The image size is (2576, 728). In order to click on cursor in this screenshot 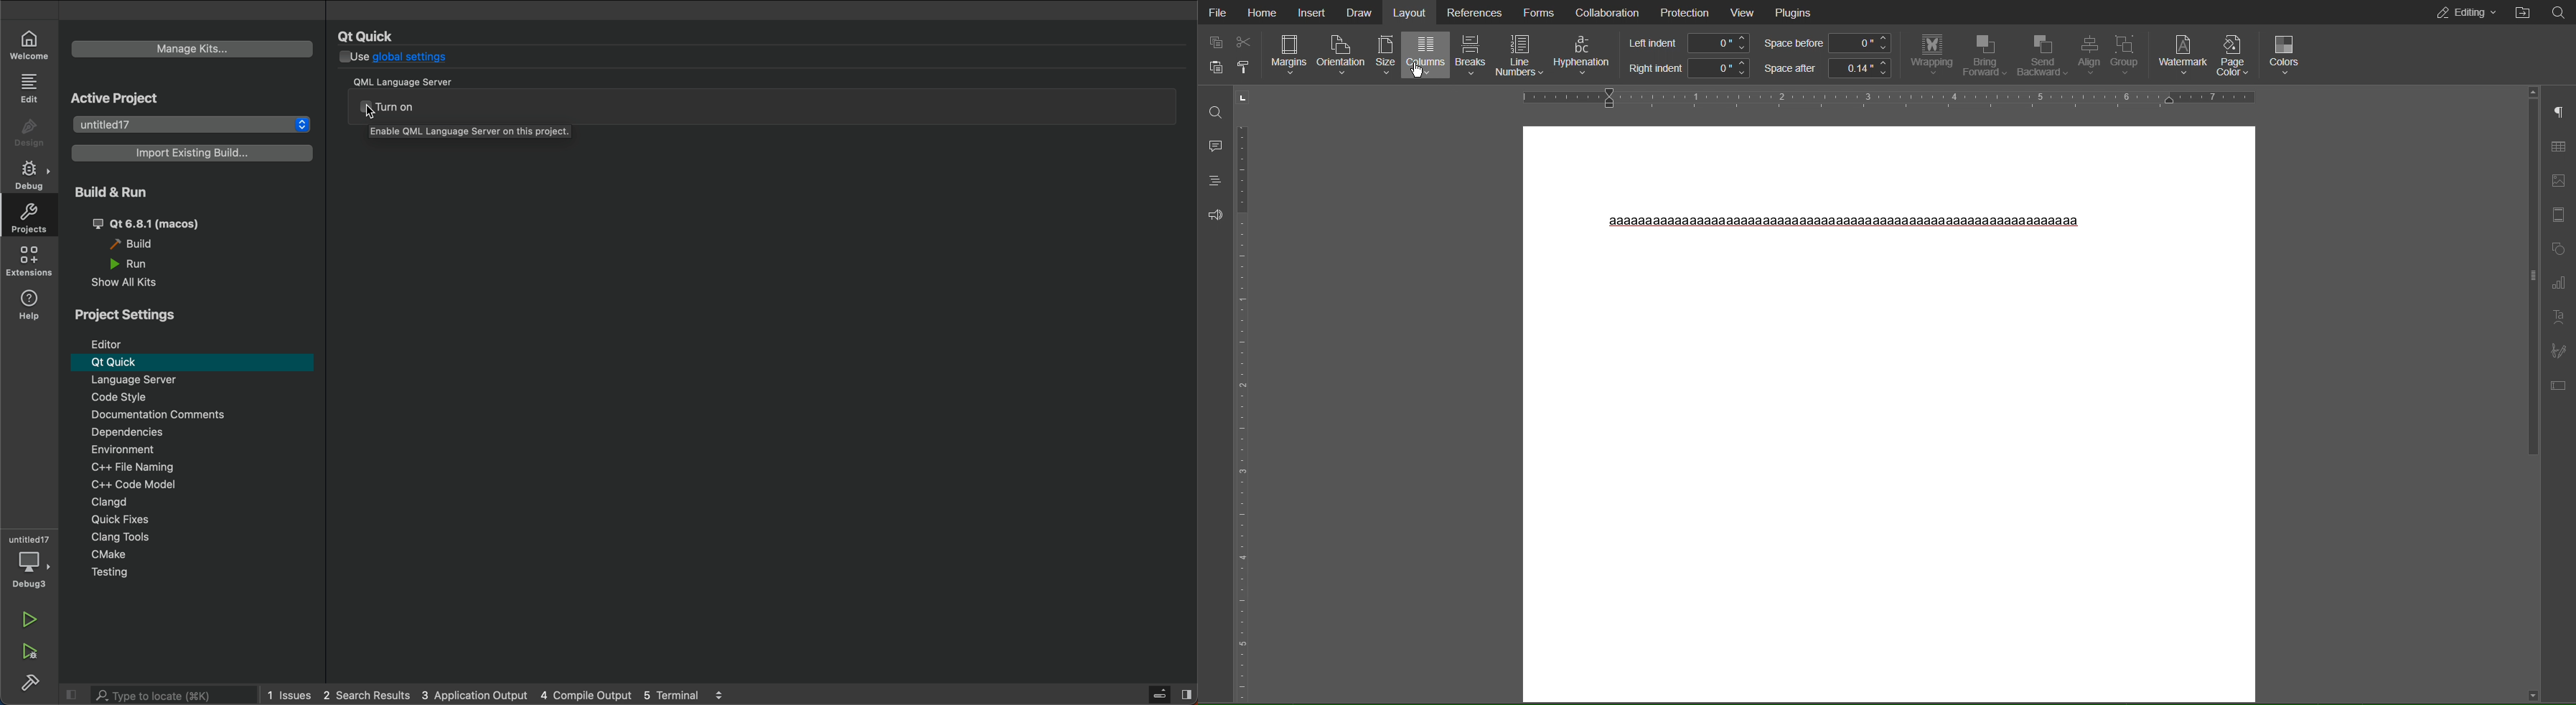, I will do `click(1420, 71)`.